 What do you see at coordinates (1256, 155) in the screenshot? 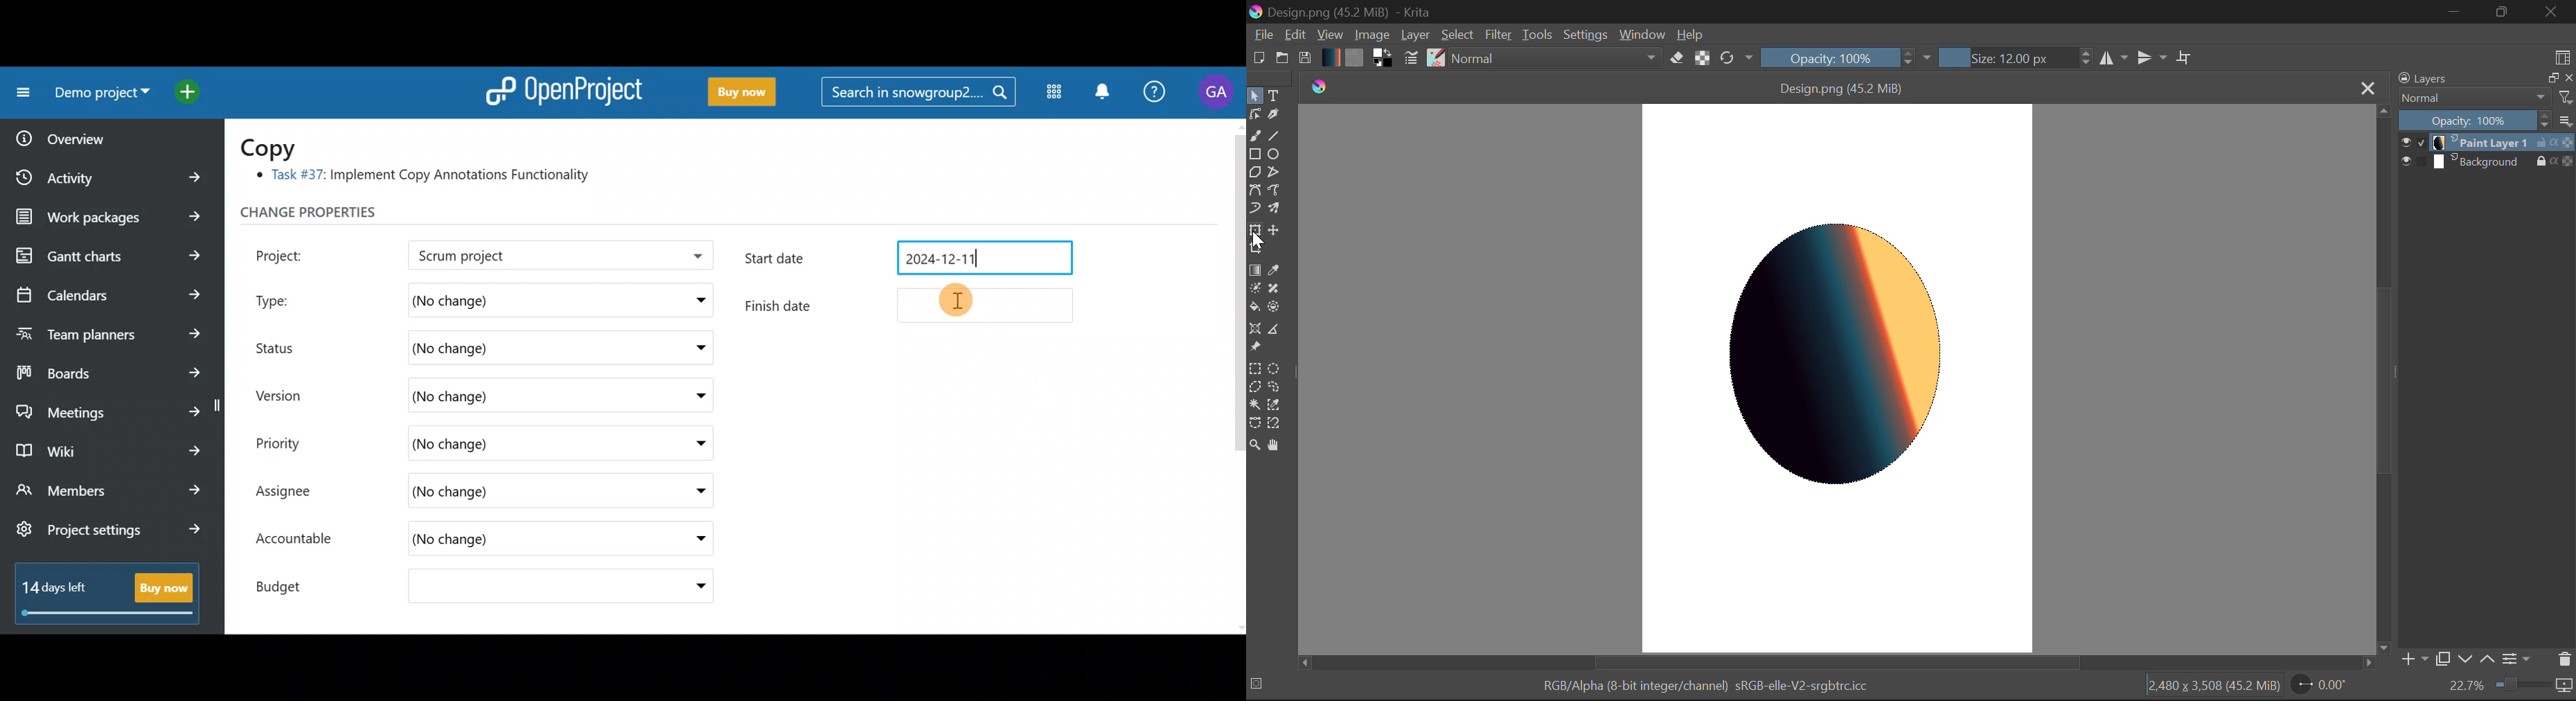
I see `Rectangle` at bounding box center [1256, 155].